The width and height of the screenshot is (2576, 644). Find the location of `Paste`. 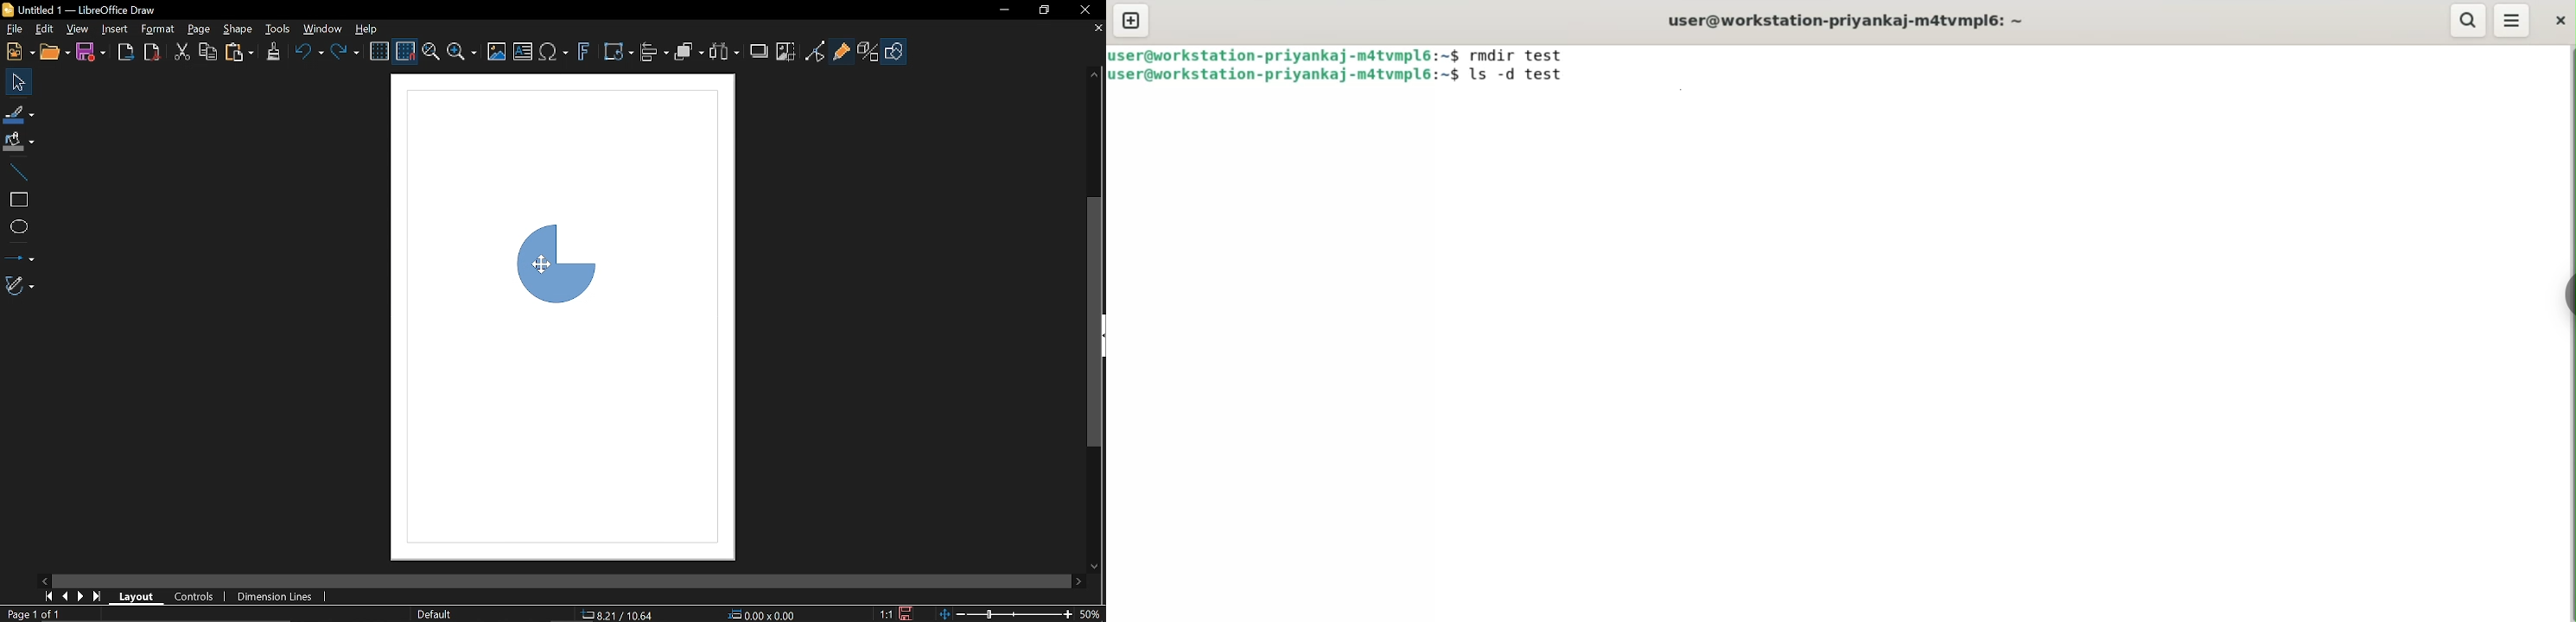

Paste is located at coordinates (240, 53).